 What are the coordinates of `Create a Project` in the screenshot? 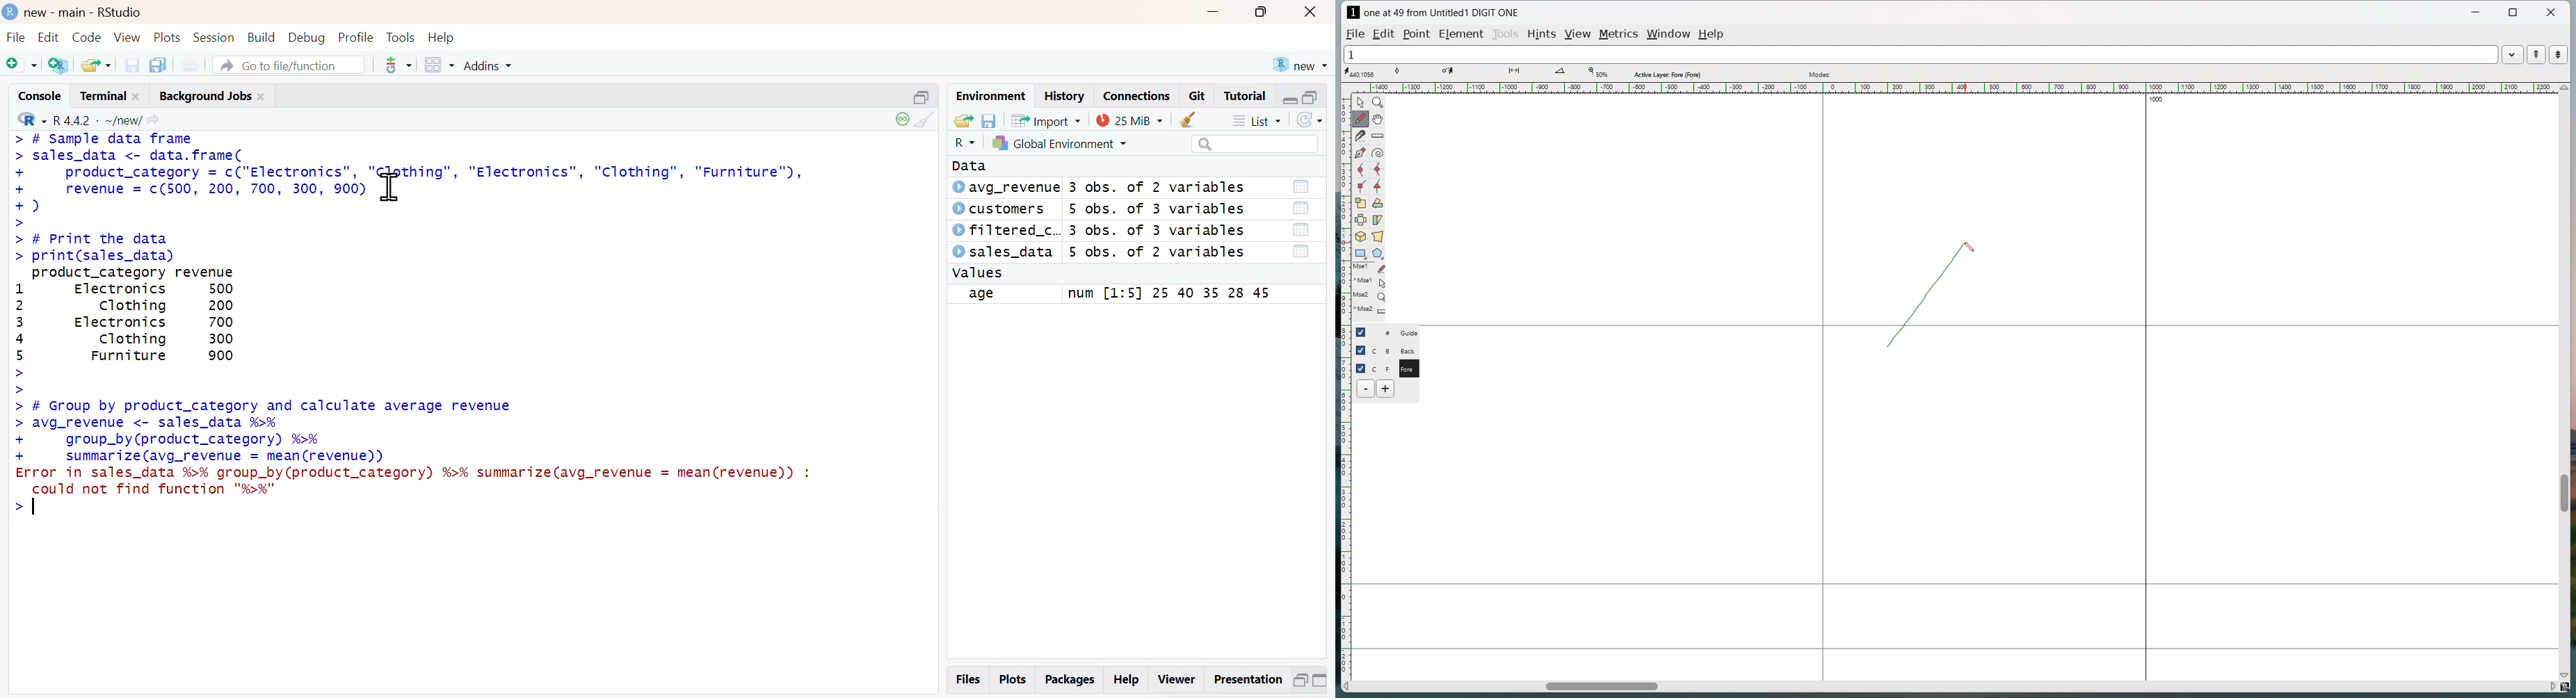 It's located at (58, 65).